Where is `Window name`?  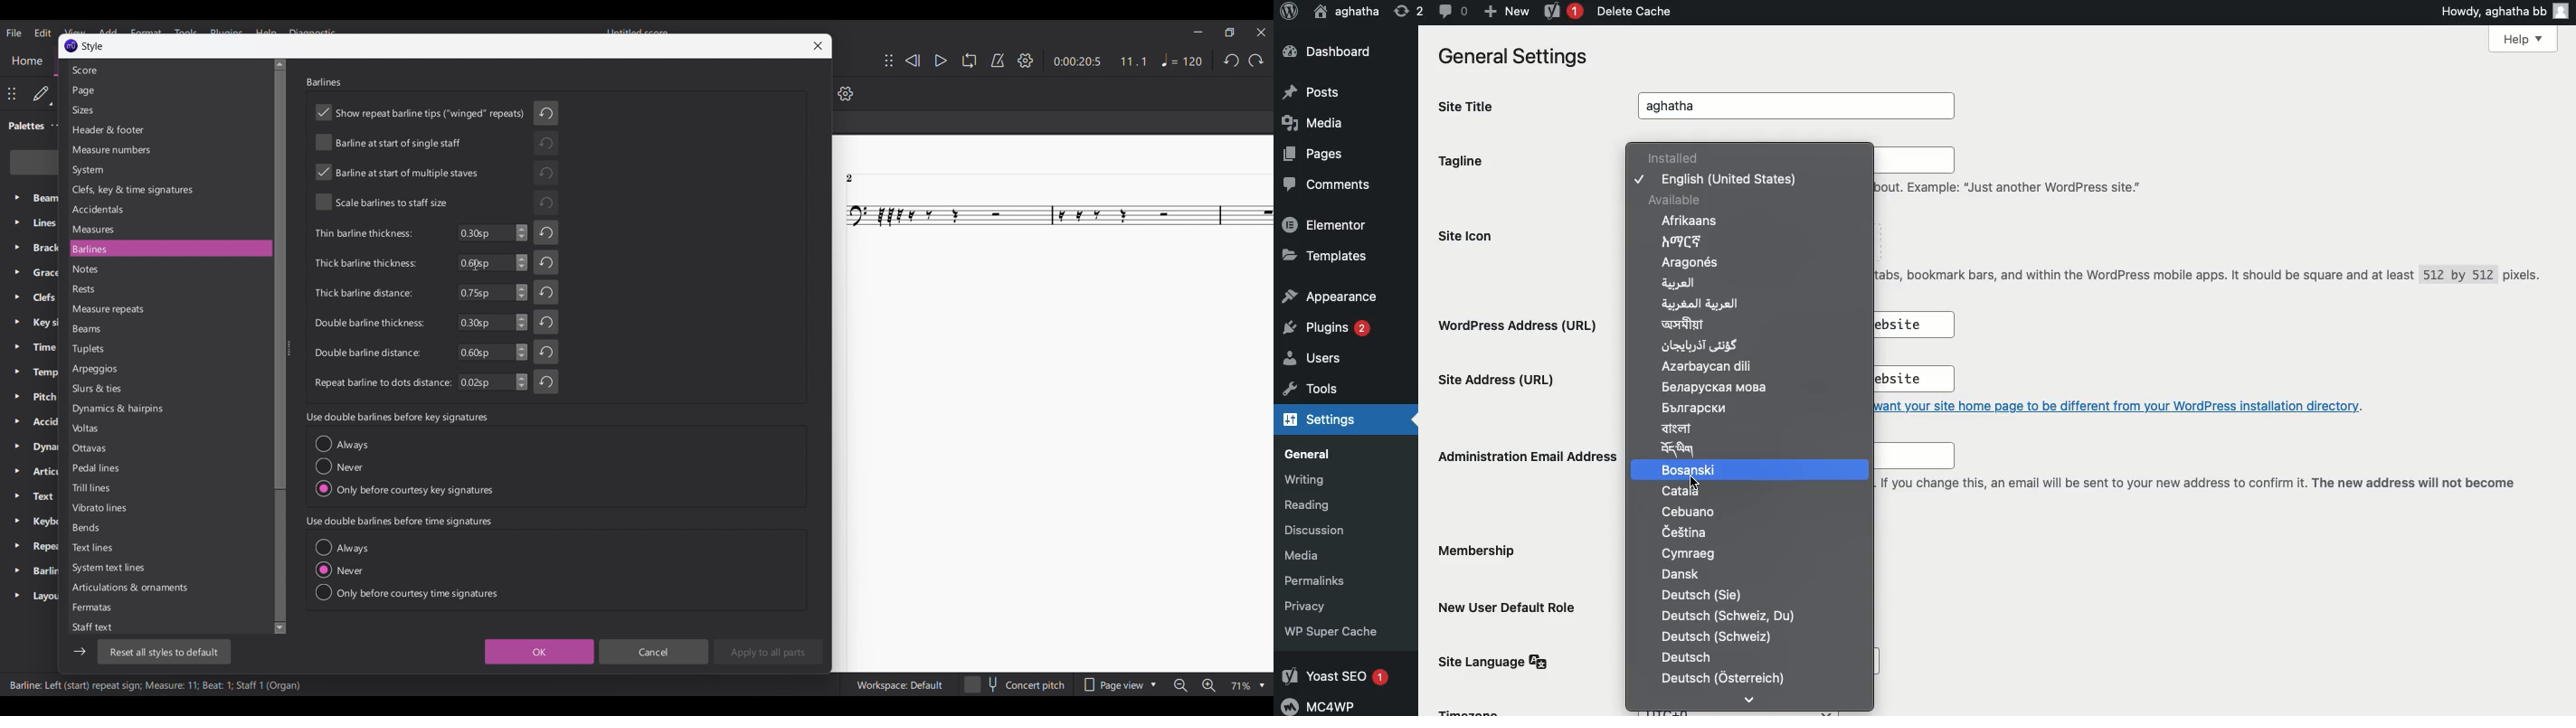 Window name is located at coordinates (93, 46).